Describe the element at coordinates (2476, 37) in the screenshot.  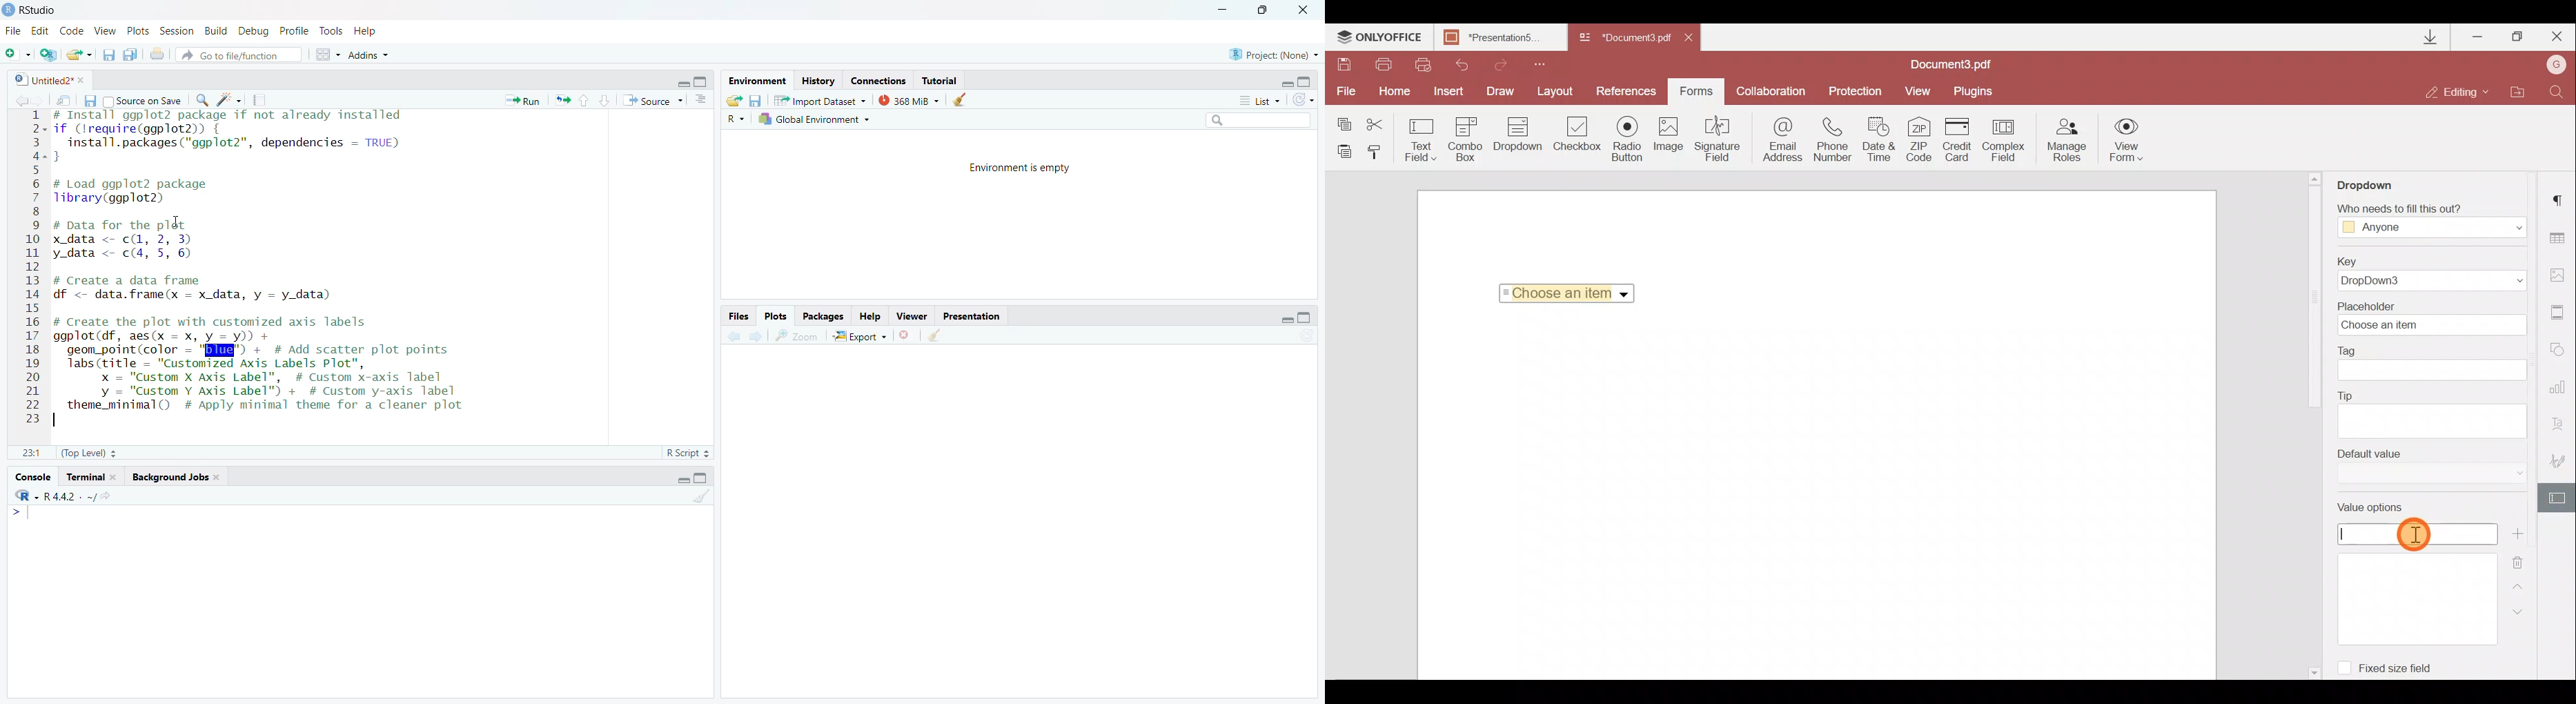
I see `Minimize` at that location.